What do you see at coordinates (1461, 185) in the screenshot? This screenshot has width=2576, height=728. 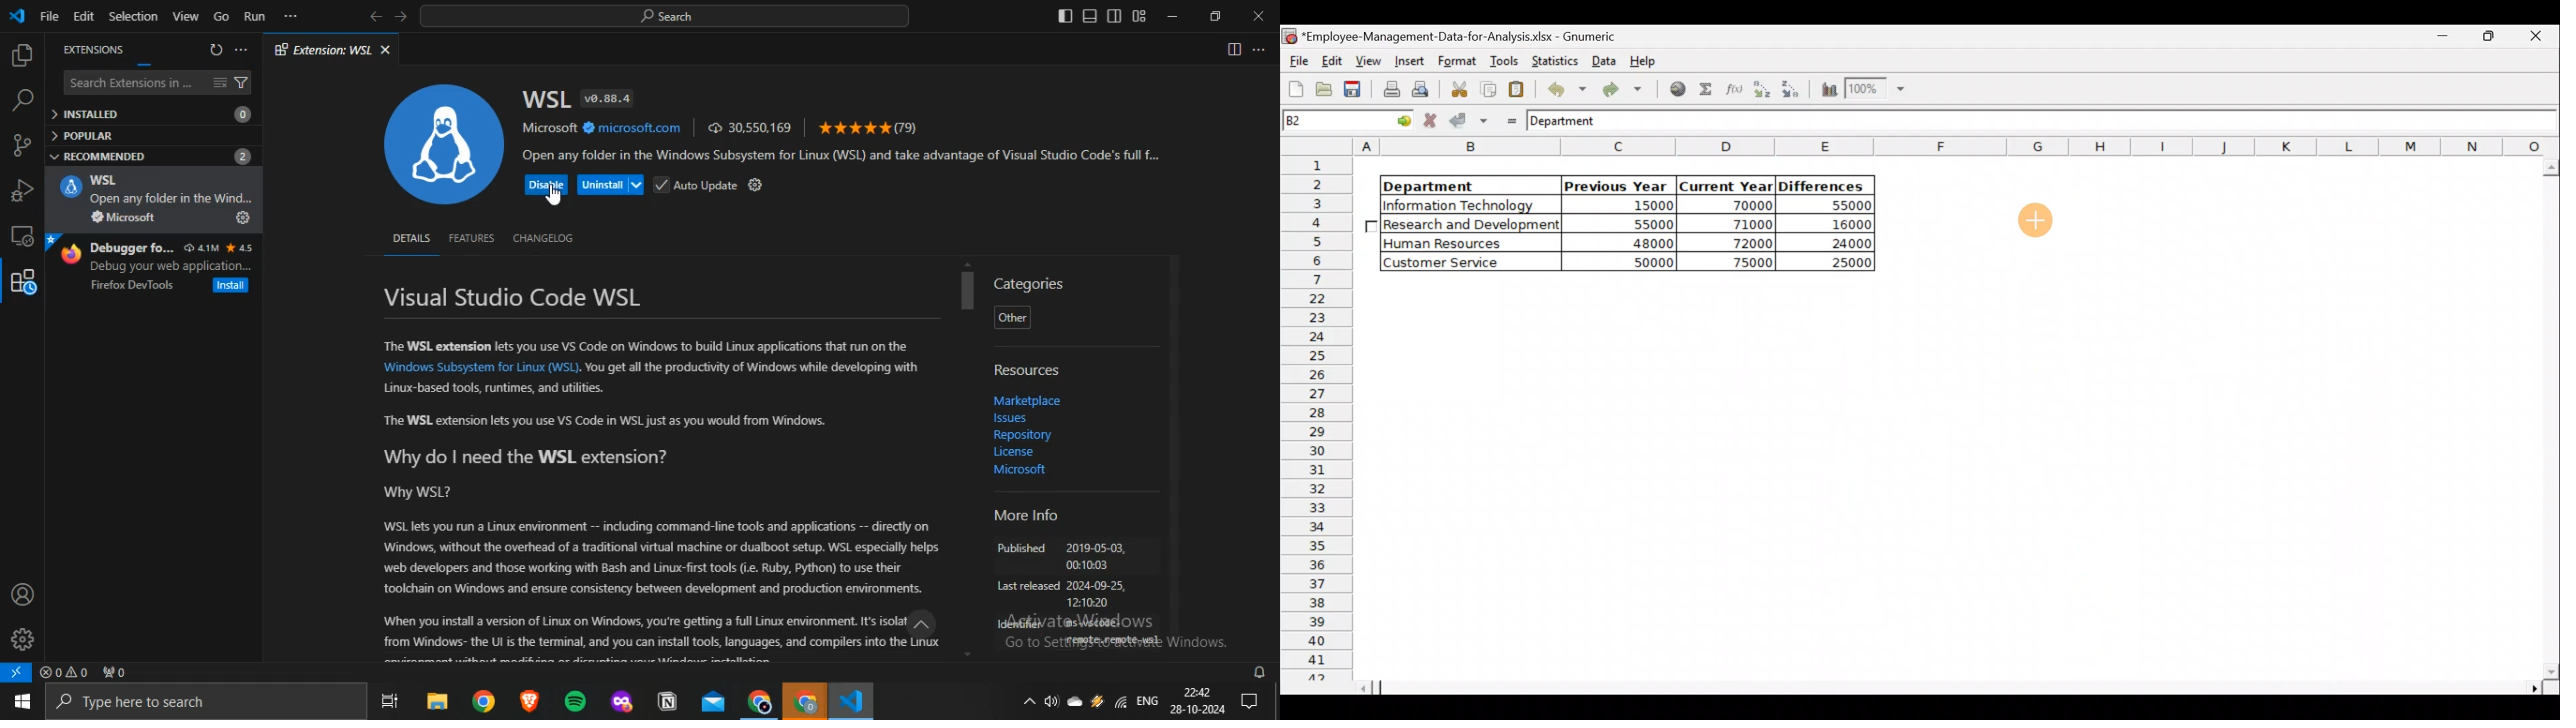 I see `Department` at bounding box center [1461, 185].